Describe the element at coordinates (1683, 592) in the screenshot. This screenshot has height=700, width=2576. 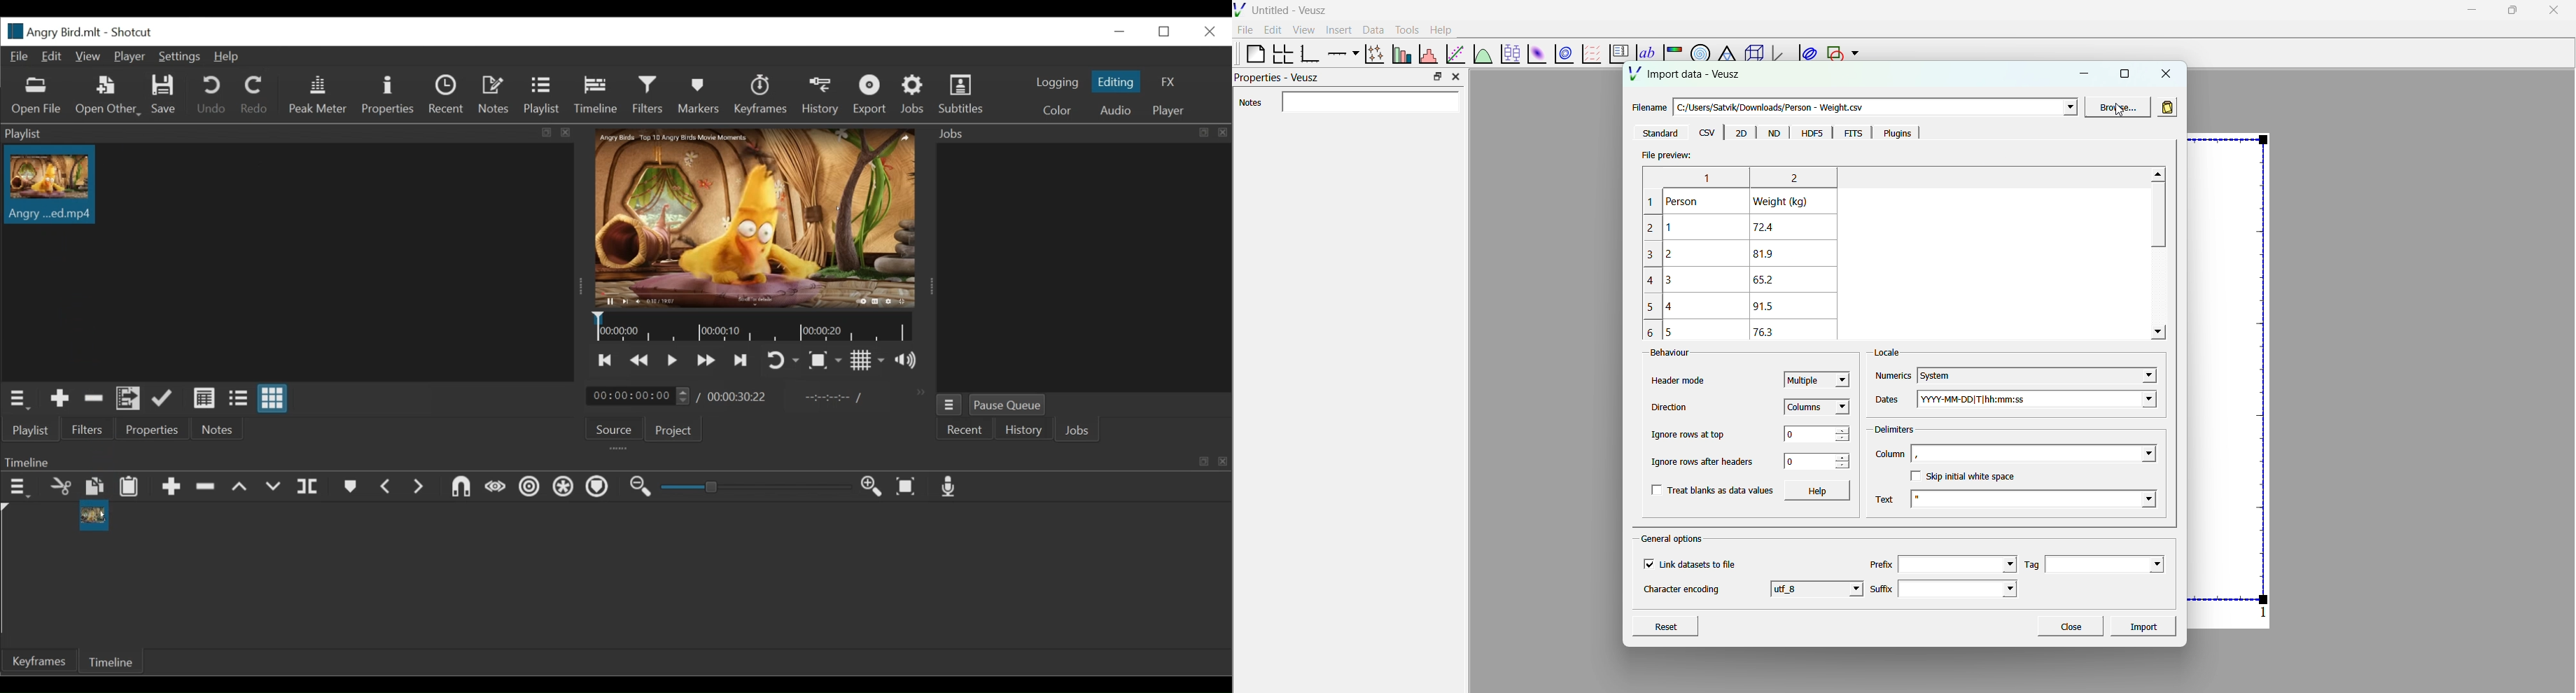
I see `Character encoding` at that location.